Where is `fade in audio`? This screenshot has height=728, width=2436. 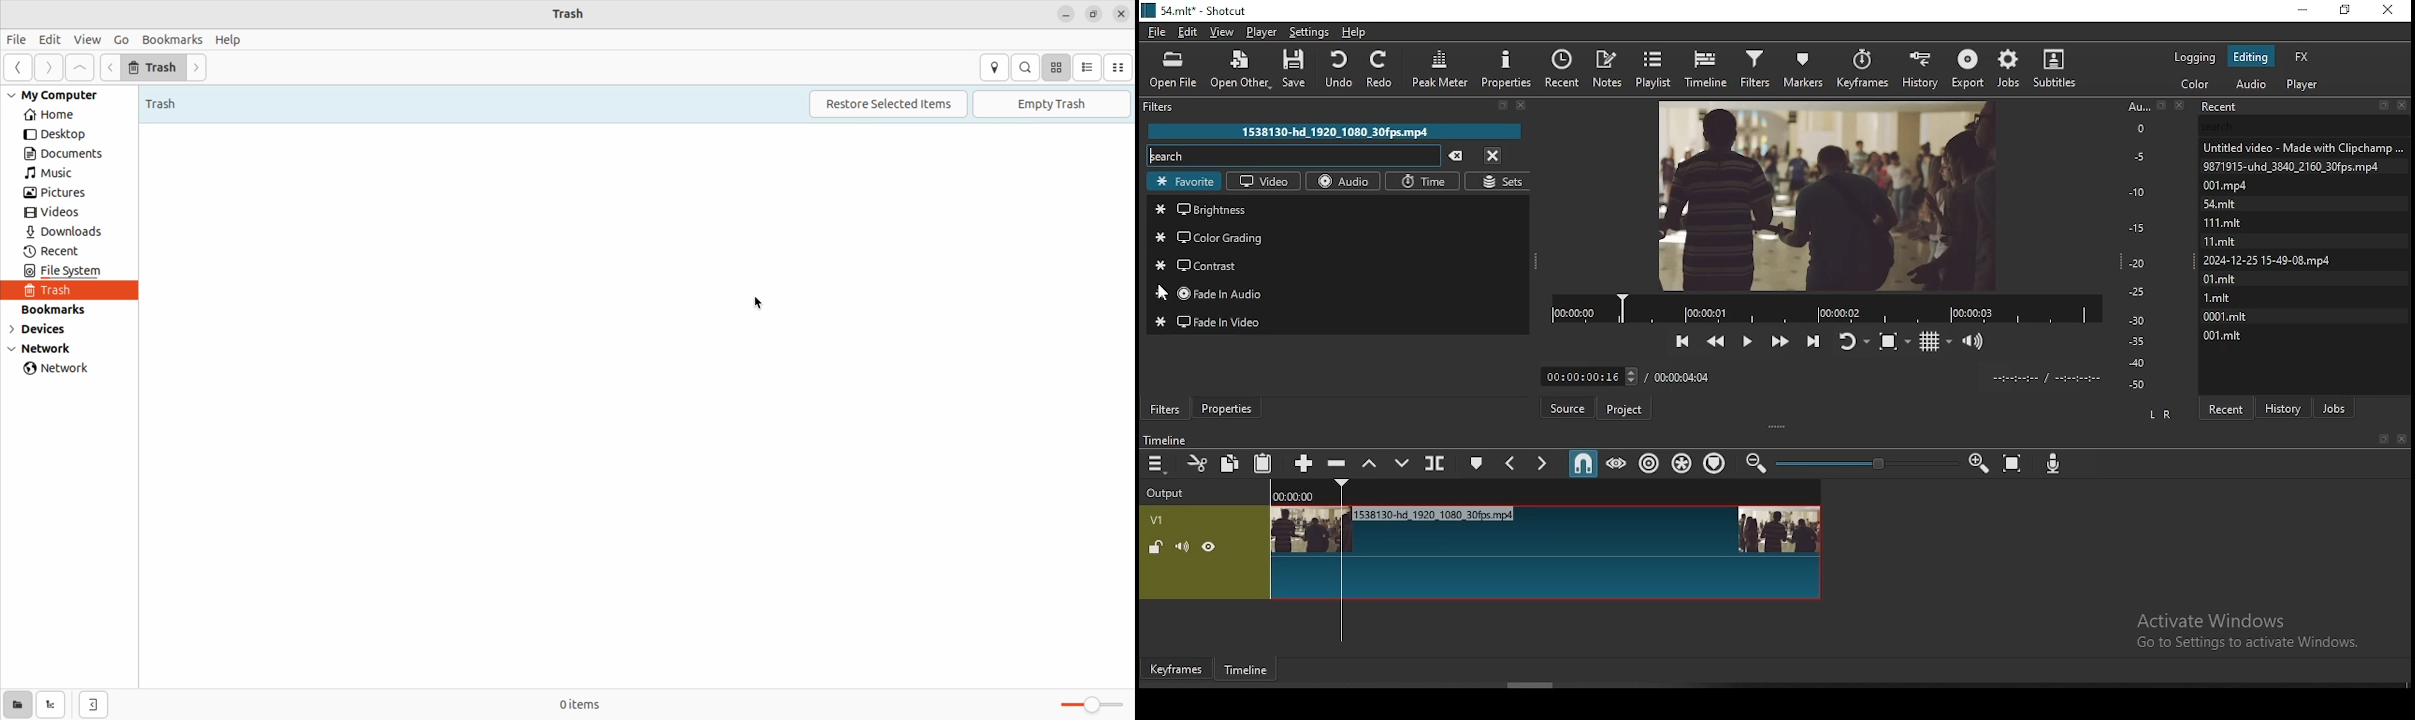 fade in audio is located at coordinates (1335, 293).